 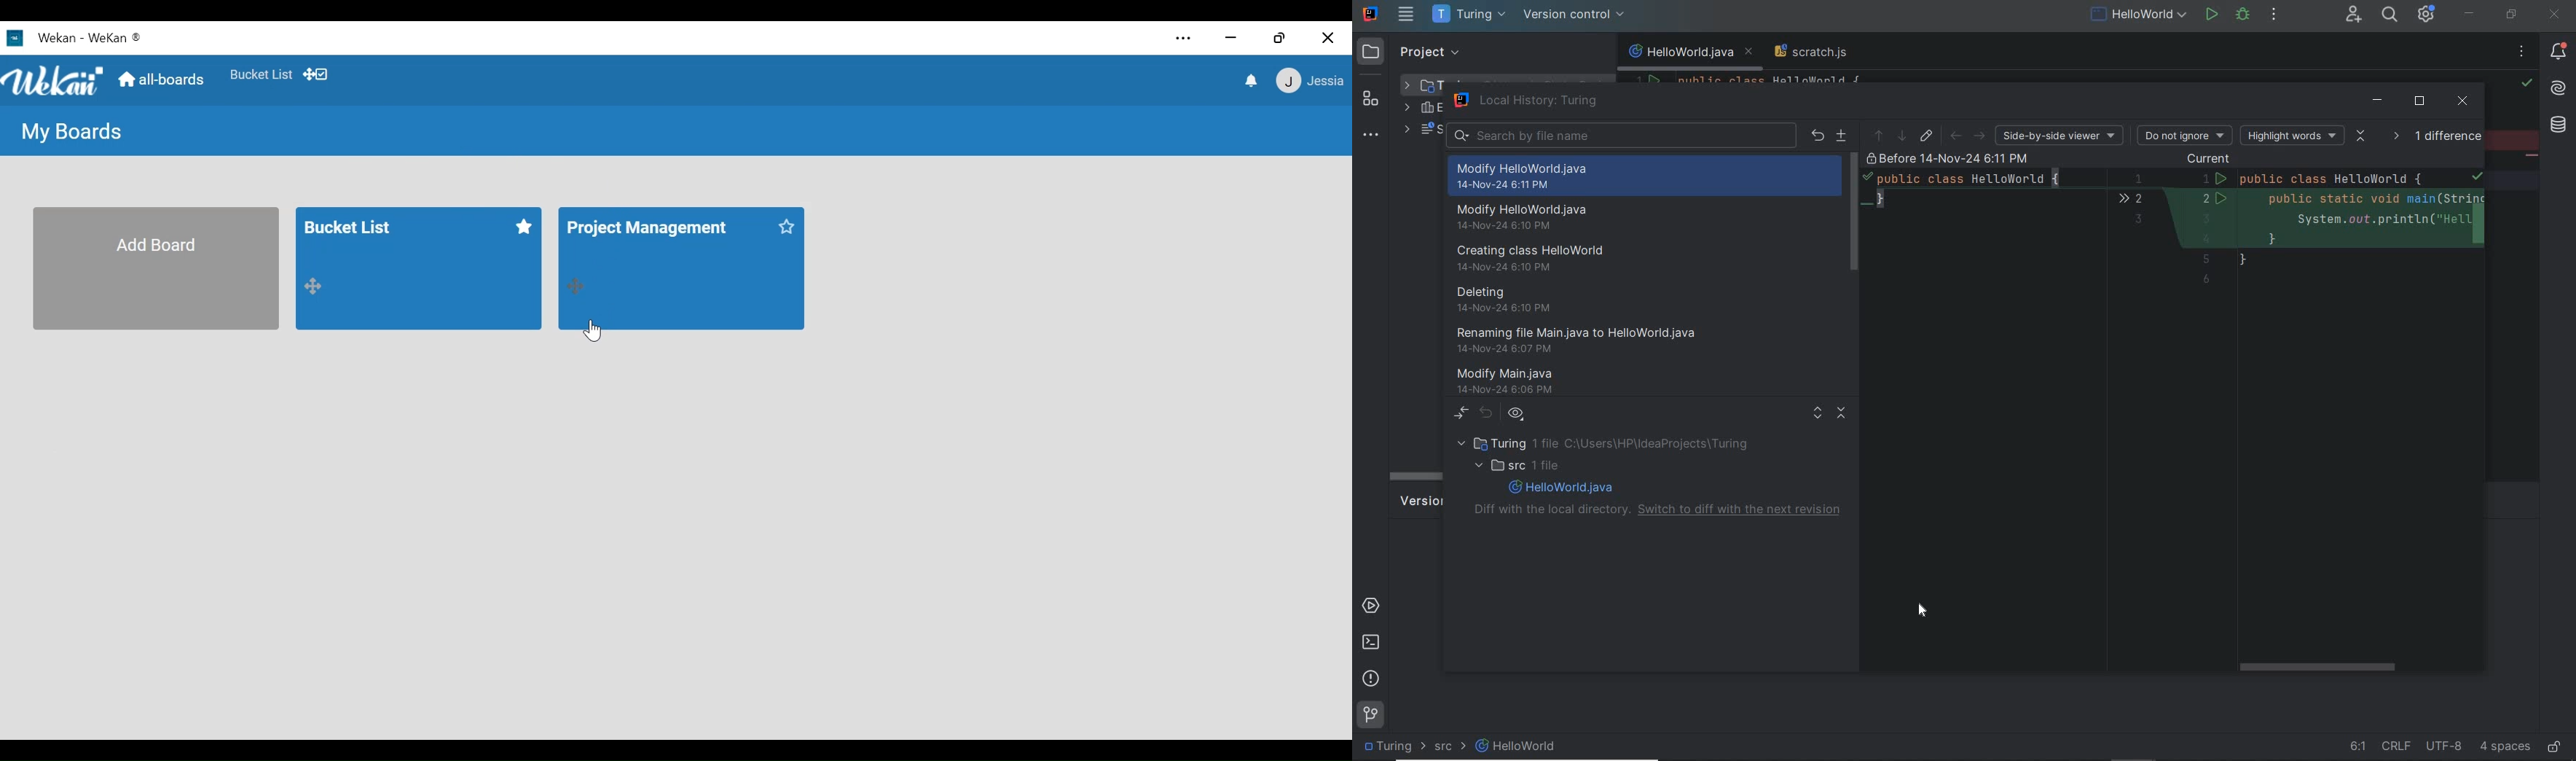 I want to click on more actions, so click(x=2273, y=17).